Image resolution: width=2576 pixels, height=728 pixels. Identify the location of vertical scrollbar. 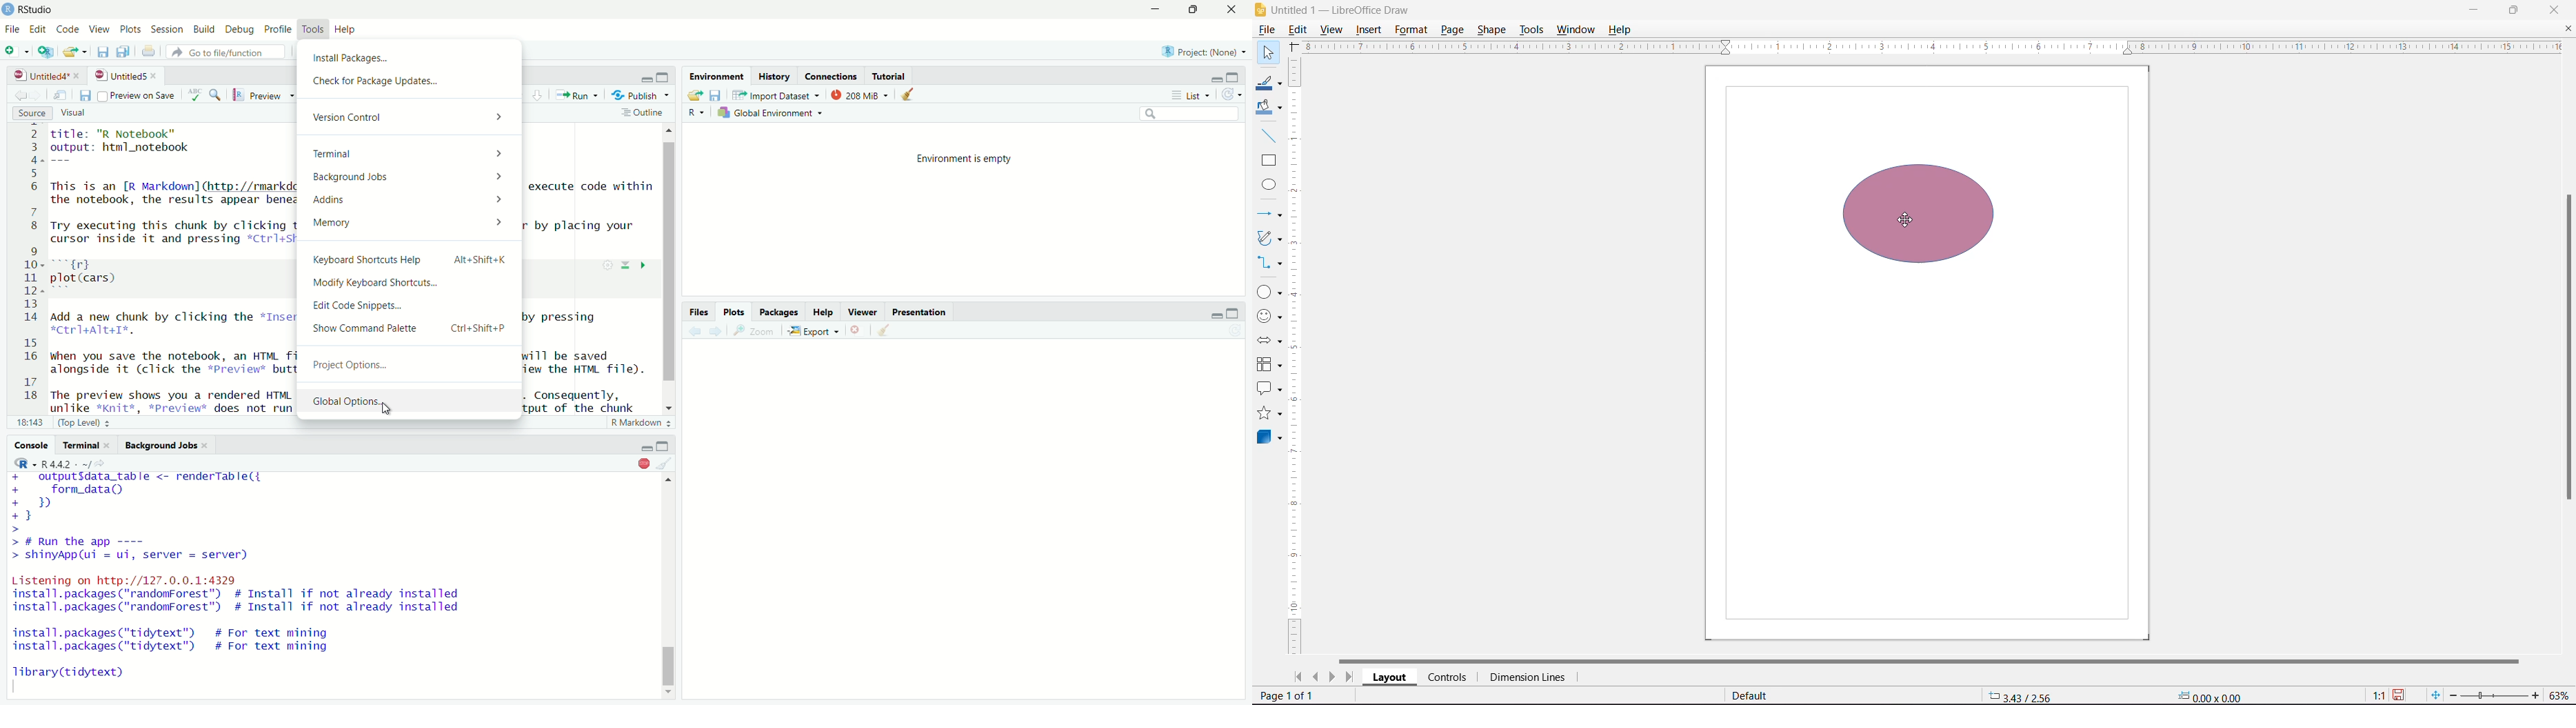
(669, 263).